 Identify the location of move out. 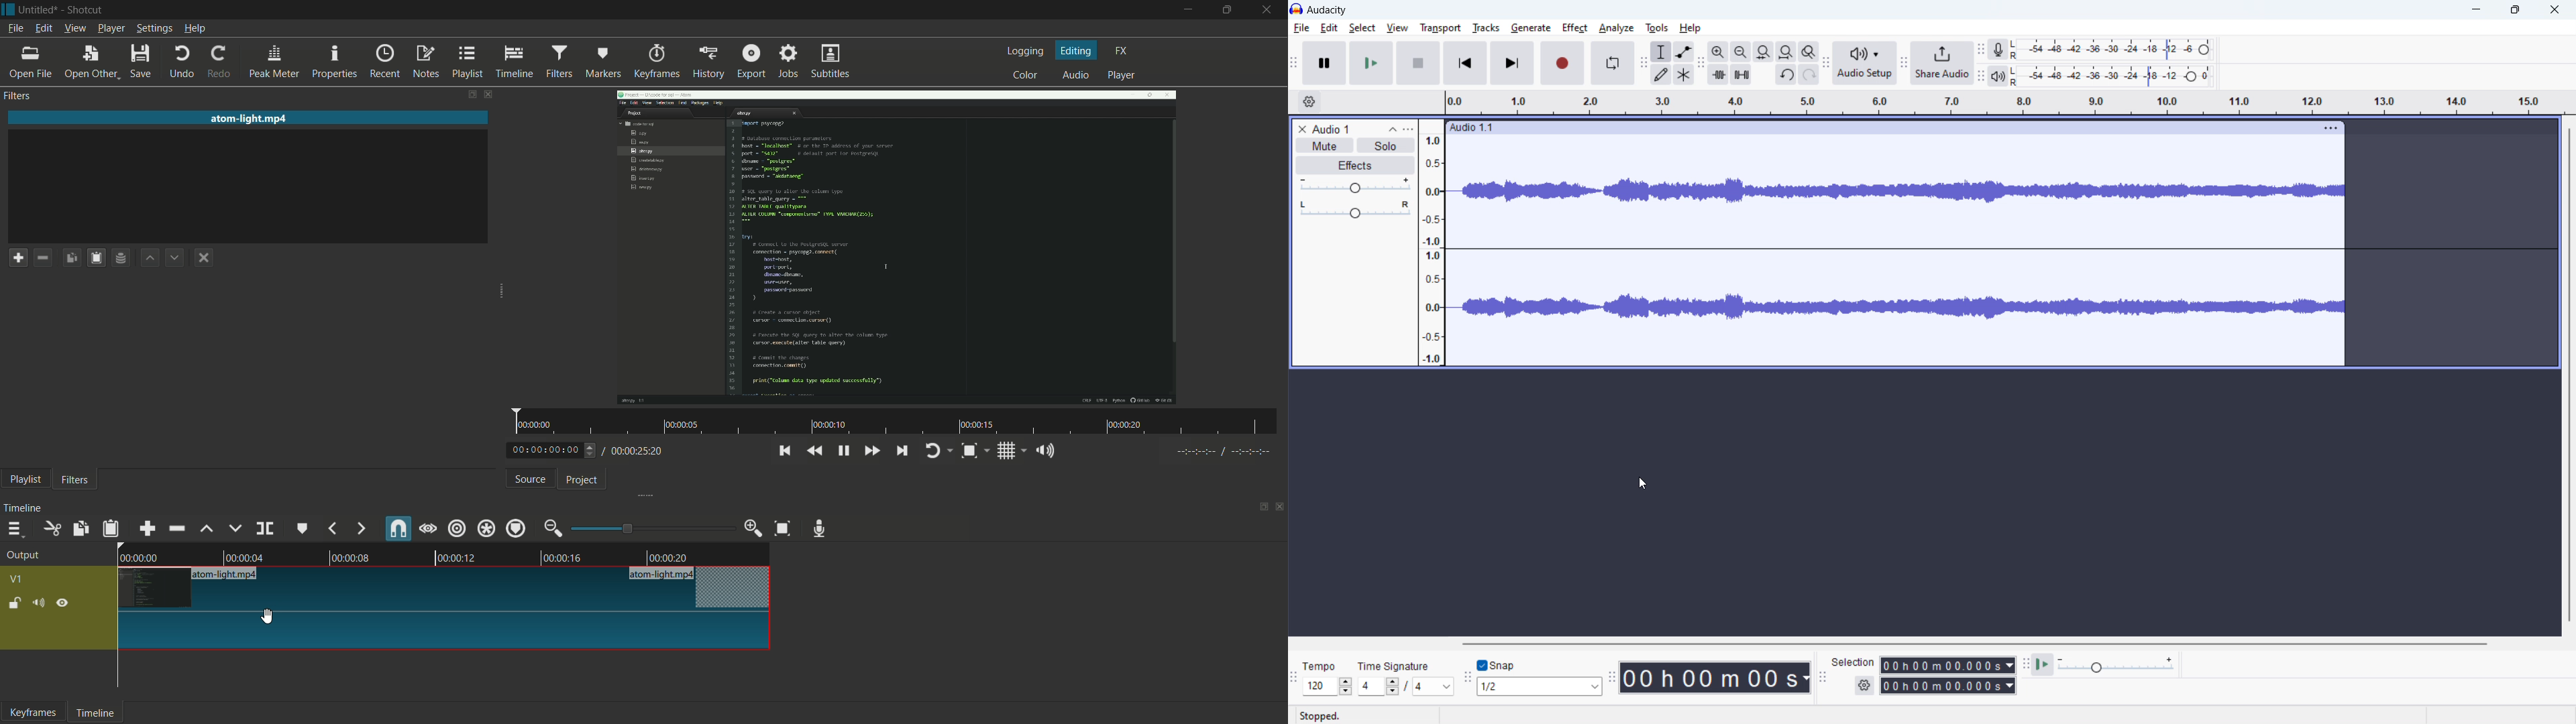
(553, 528).